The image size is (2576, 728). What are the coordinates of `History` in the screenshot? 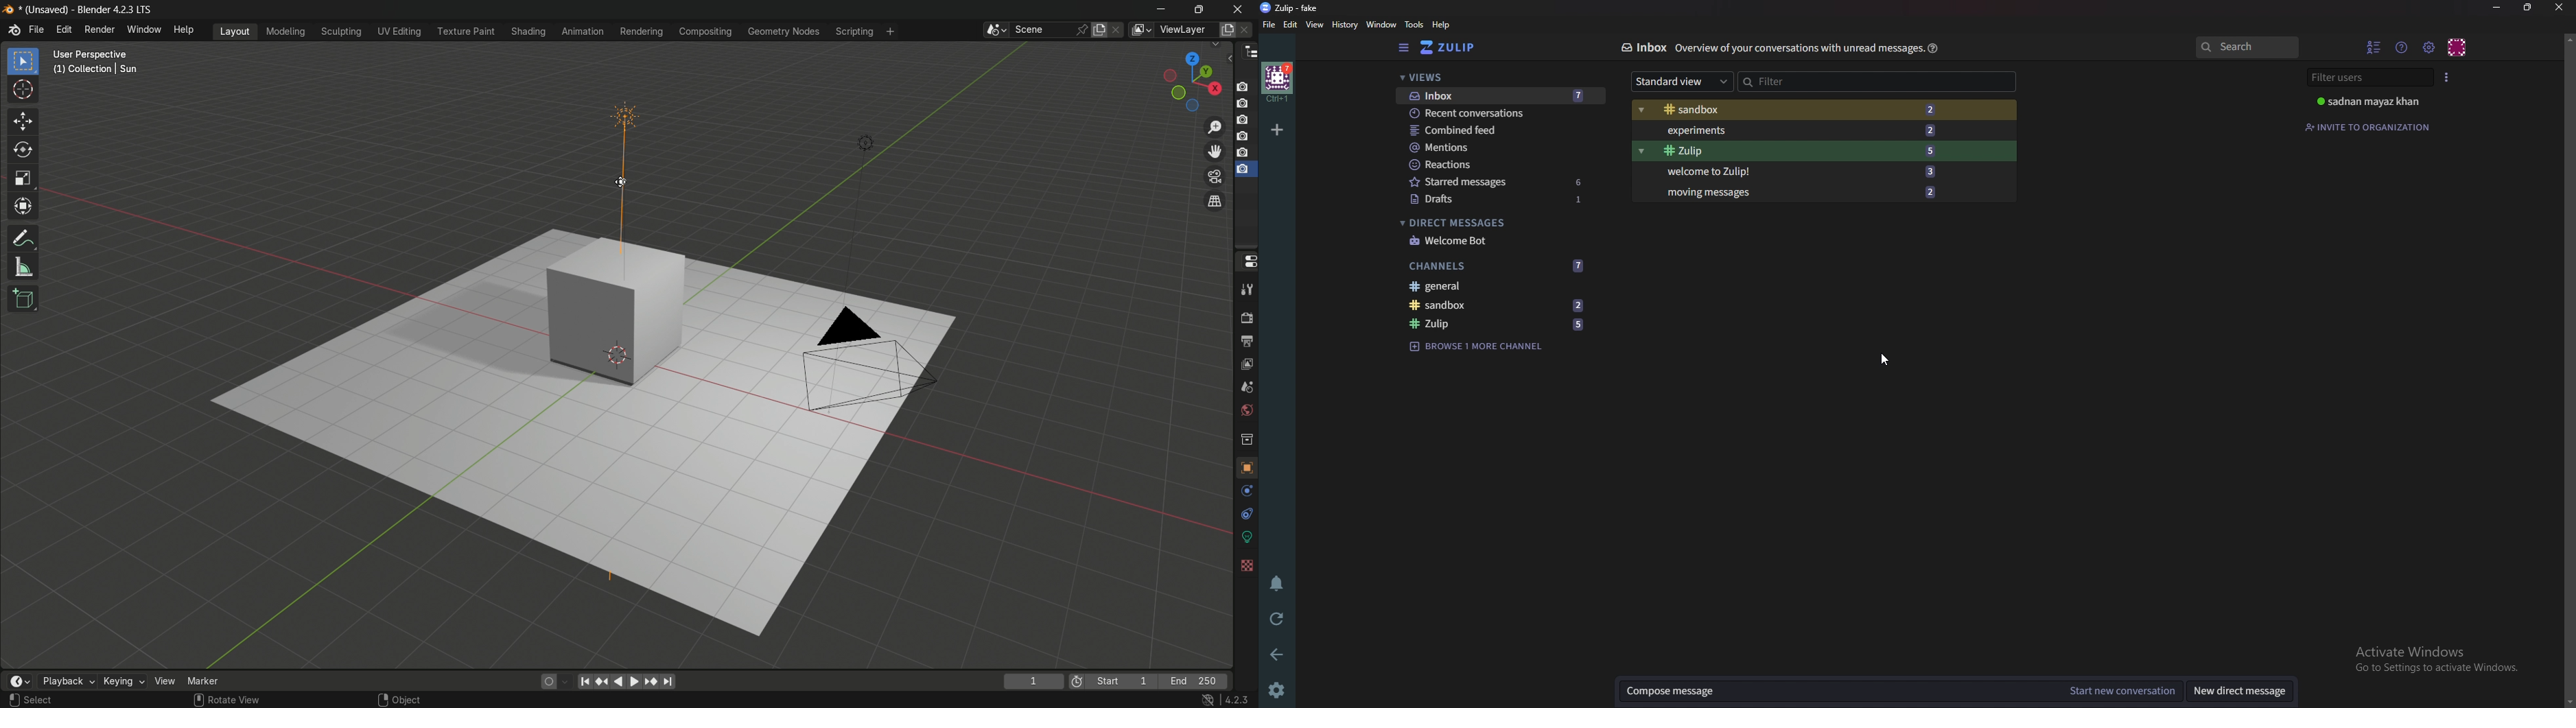 It's located at (1345, 26).